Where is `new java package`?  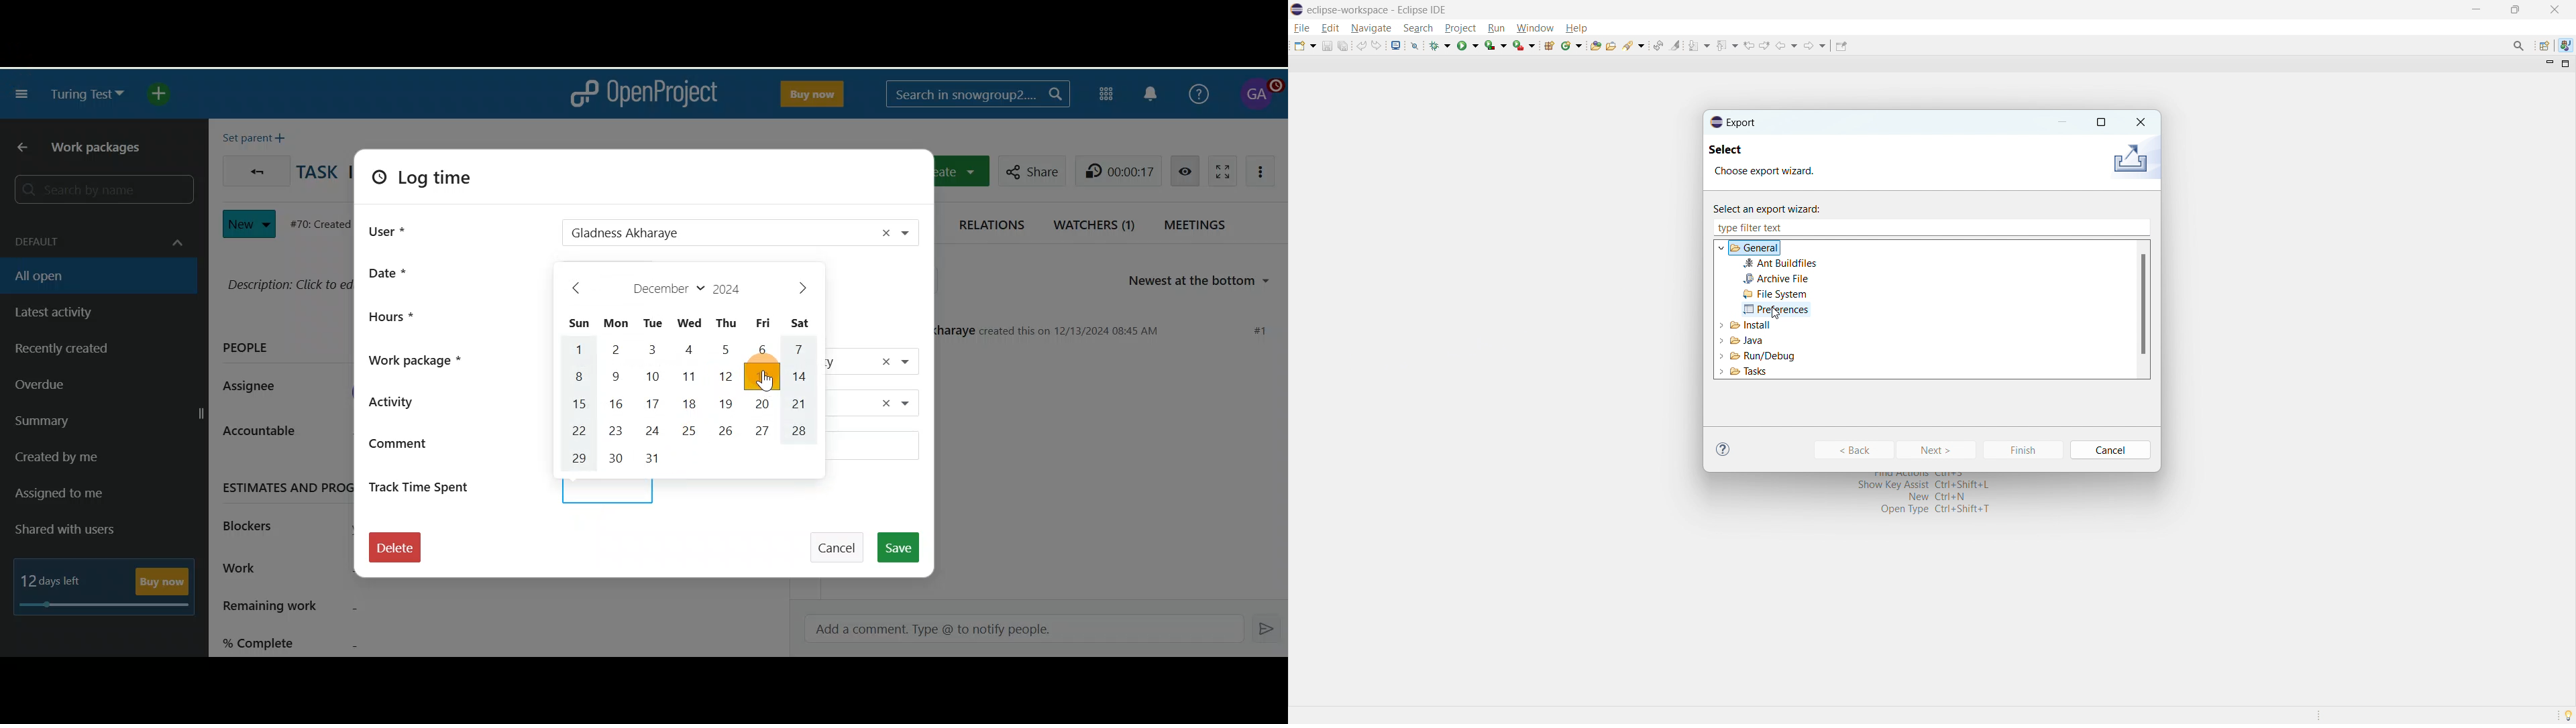 new java package is located at coordinates (1549, 45).